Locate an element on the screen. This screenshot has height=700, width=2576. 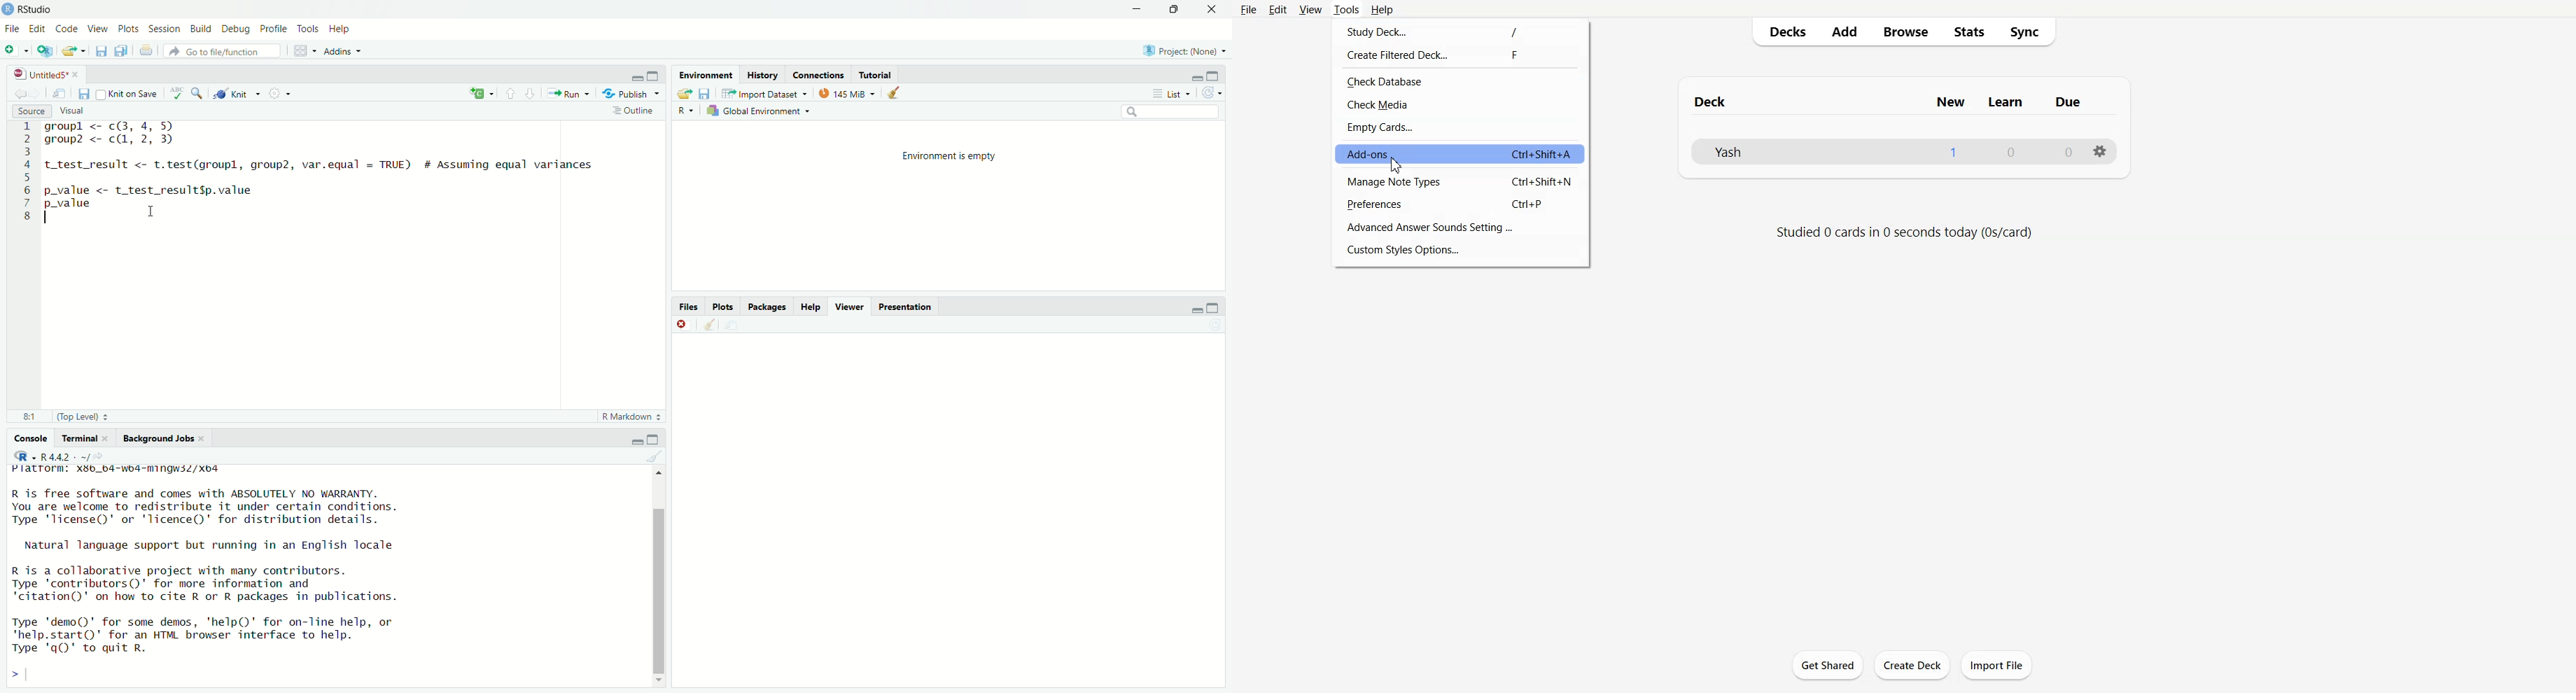
Tools is located at coordinates (1346, 10).